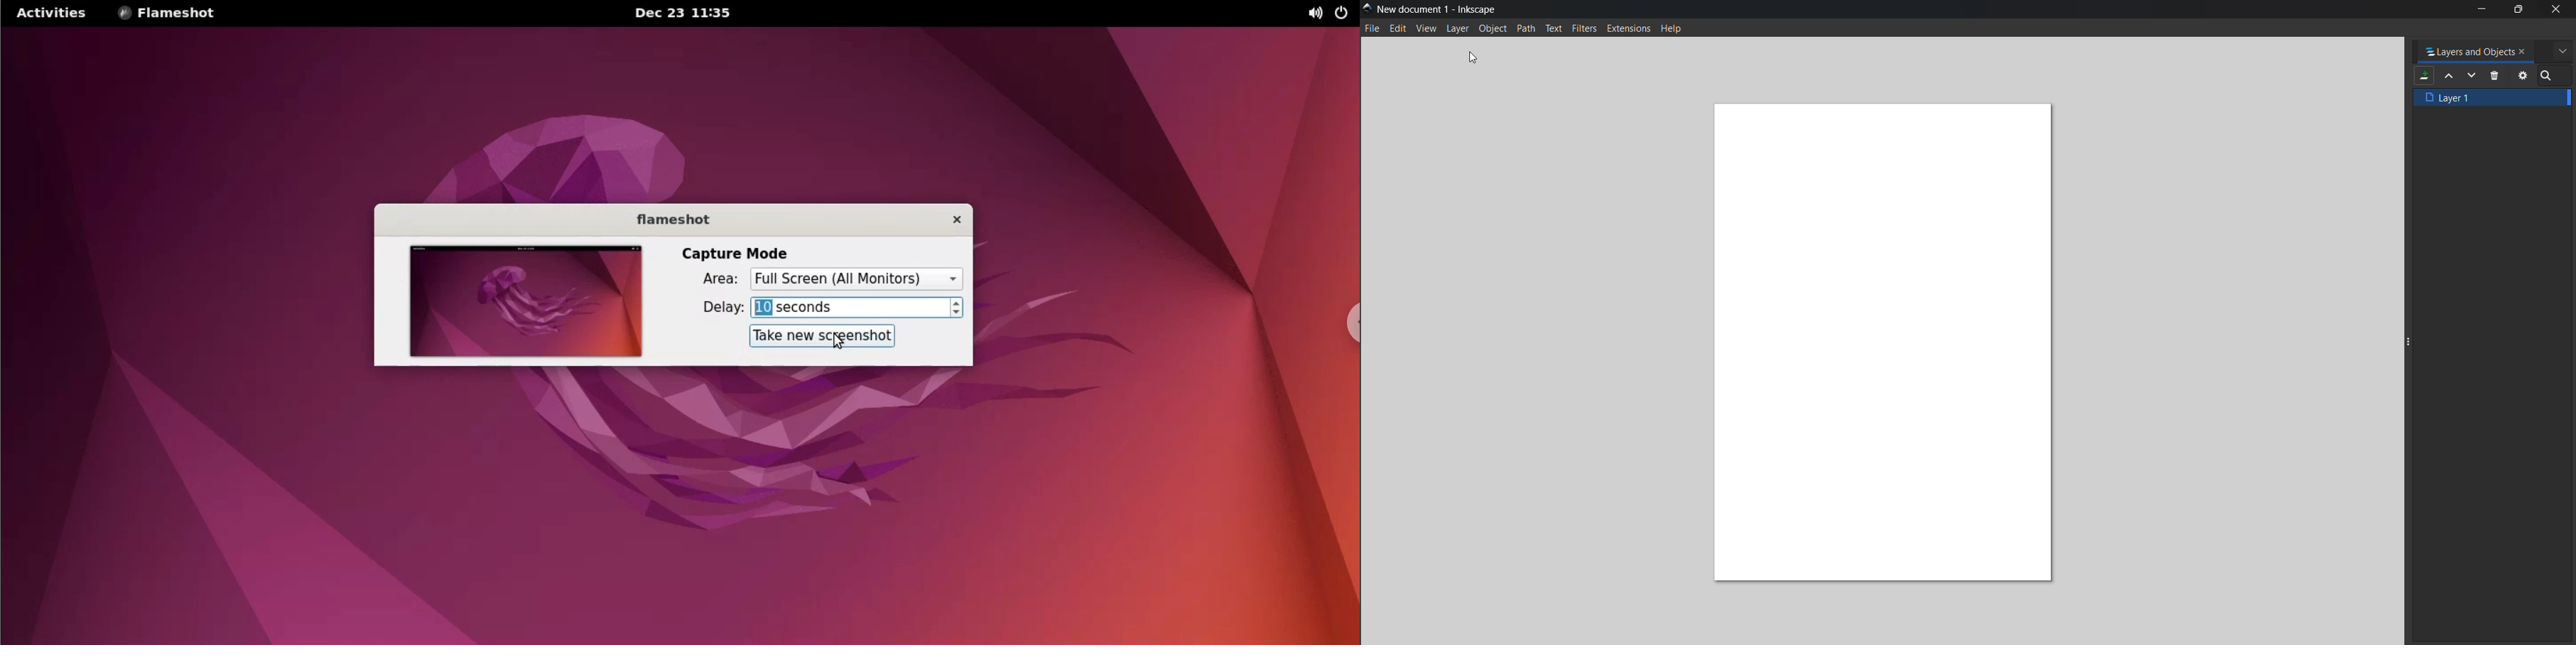  Describe the element at coordinates (2562, 10) in the screenshot. I see `close` at that location.